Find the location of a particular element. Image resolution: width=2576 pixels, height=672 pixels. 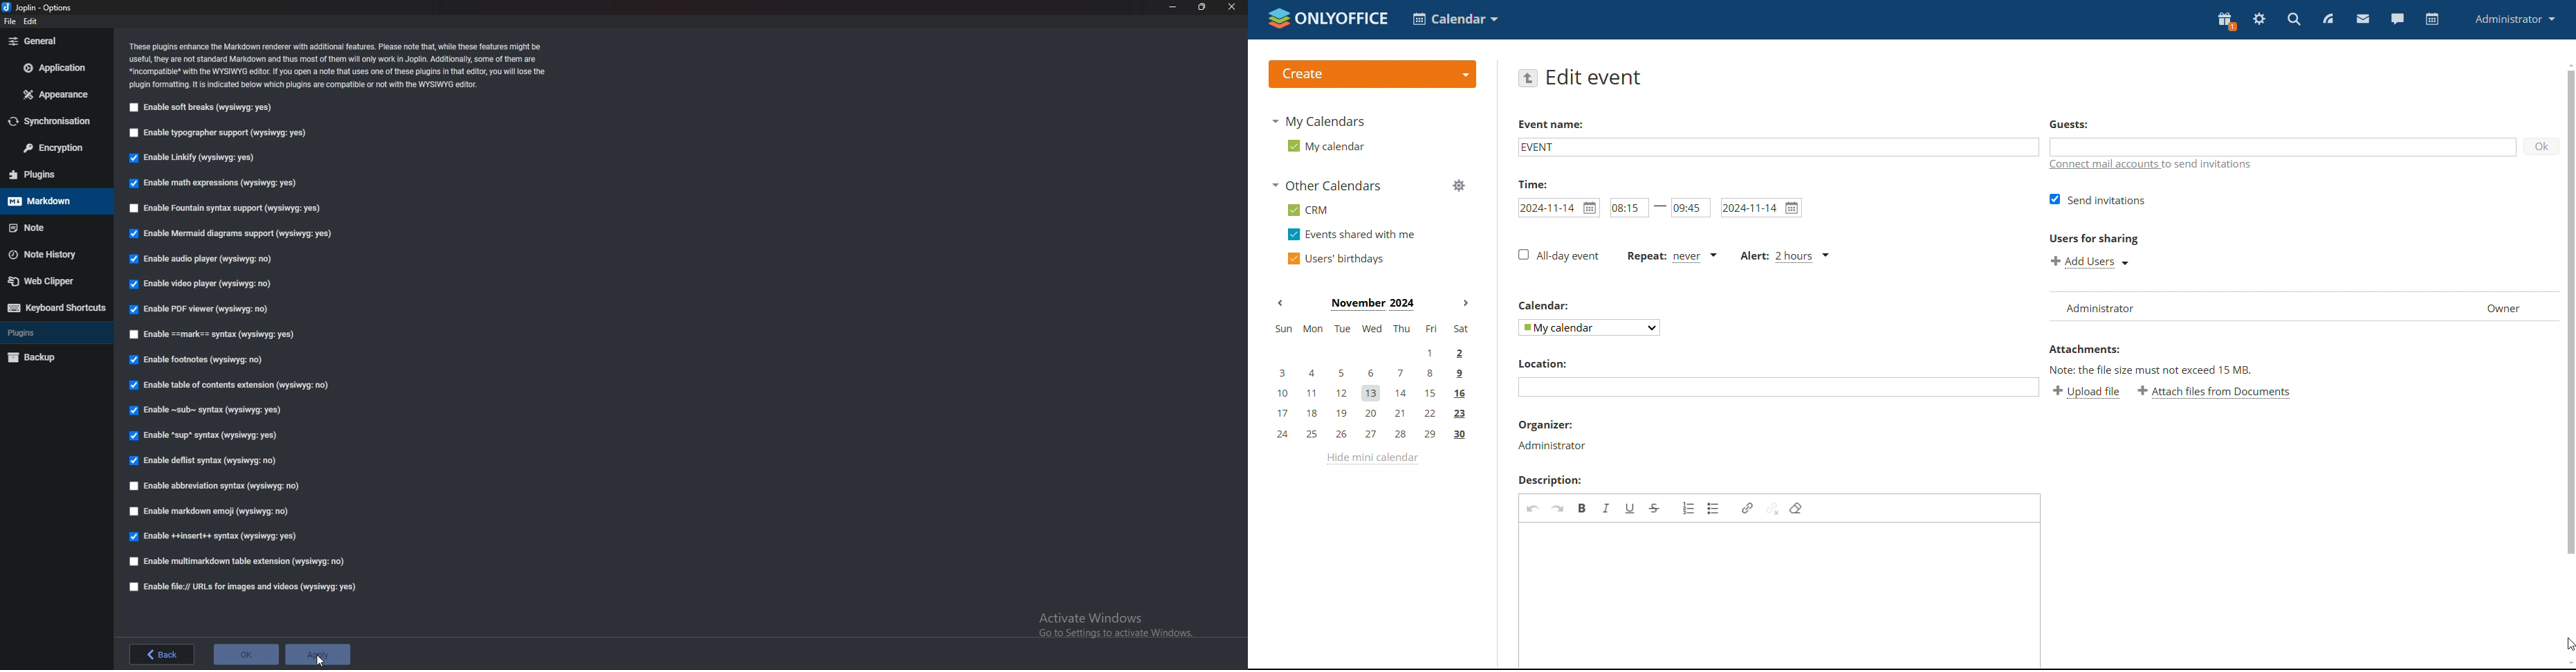

activate windows message is located at coordinates (1114, 620).